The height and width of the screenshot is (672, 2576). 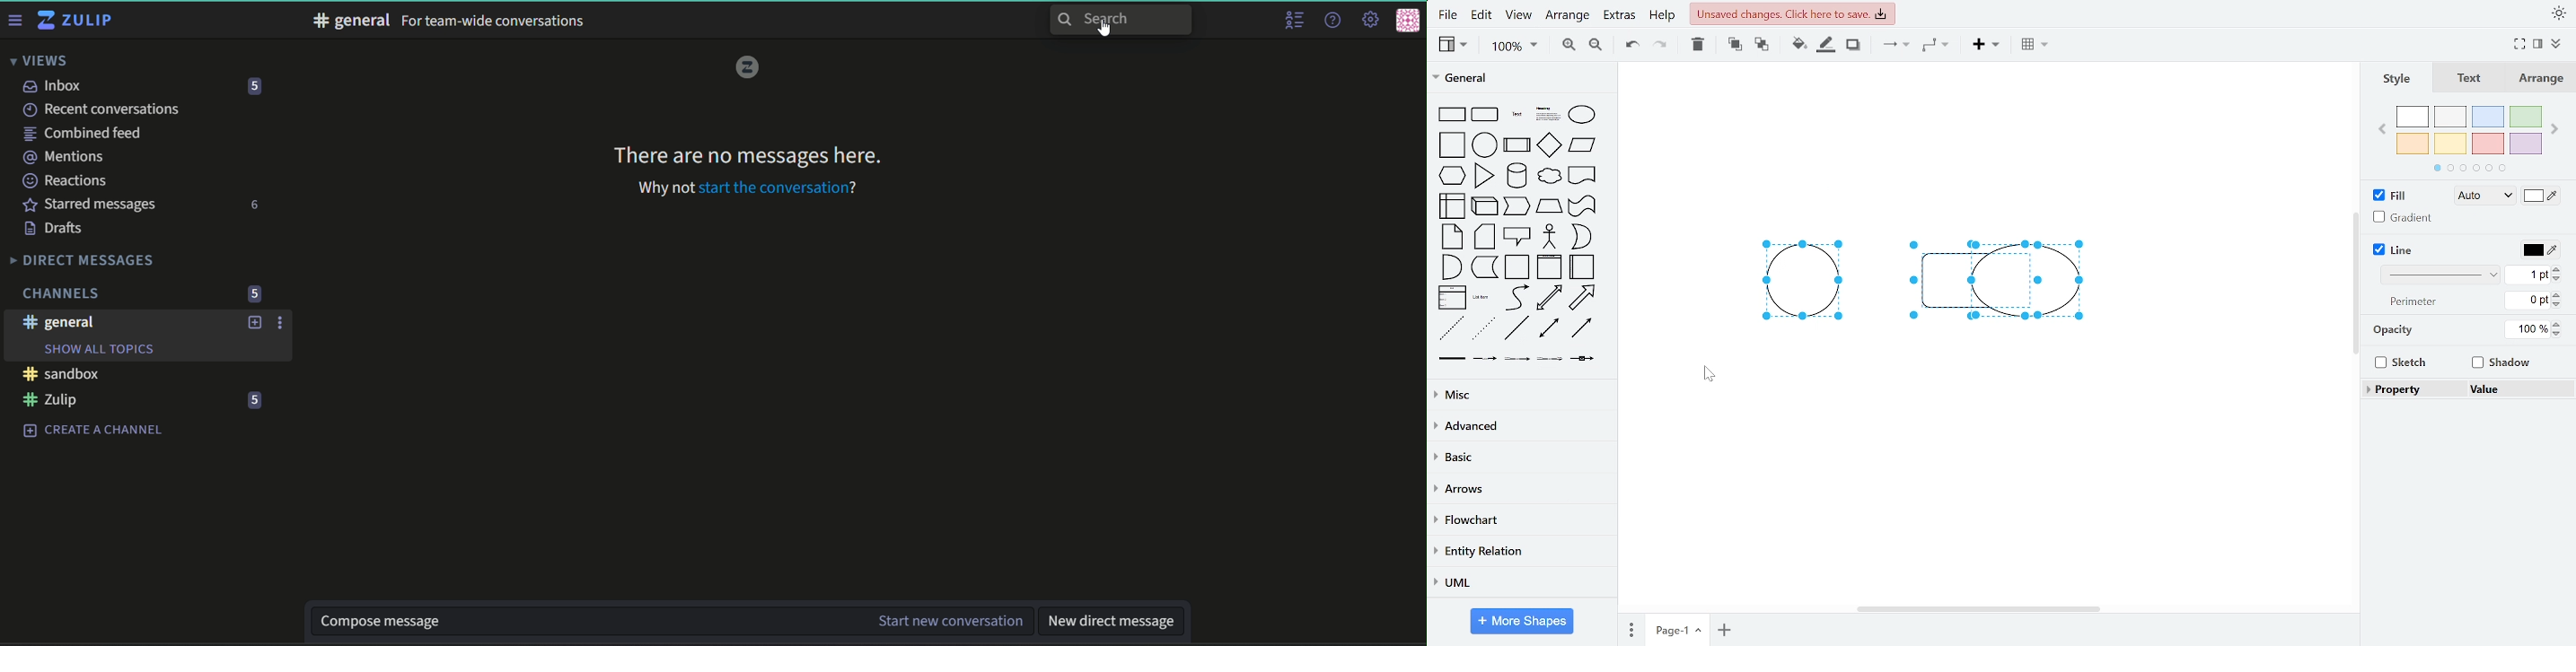 I want to click on or, so click(x=1580, y=236).